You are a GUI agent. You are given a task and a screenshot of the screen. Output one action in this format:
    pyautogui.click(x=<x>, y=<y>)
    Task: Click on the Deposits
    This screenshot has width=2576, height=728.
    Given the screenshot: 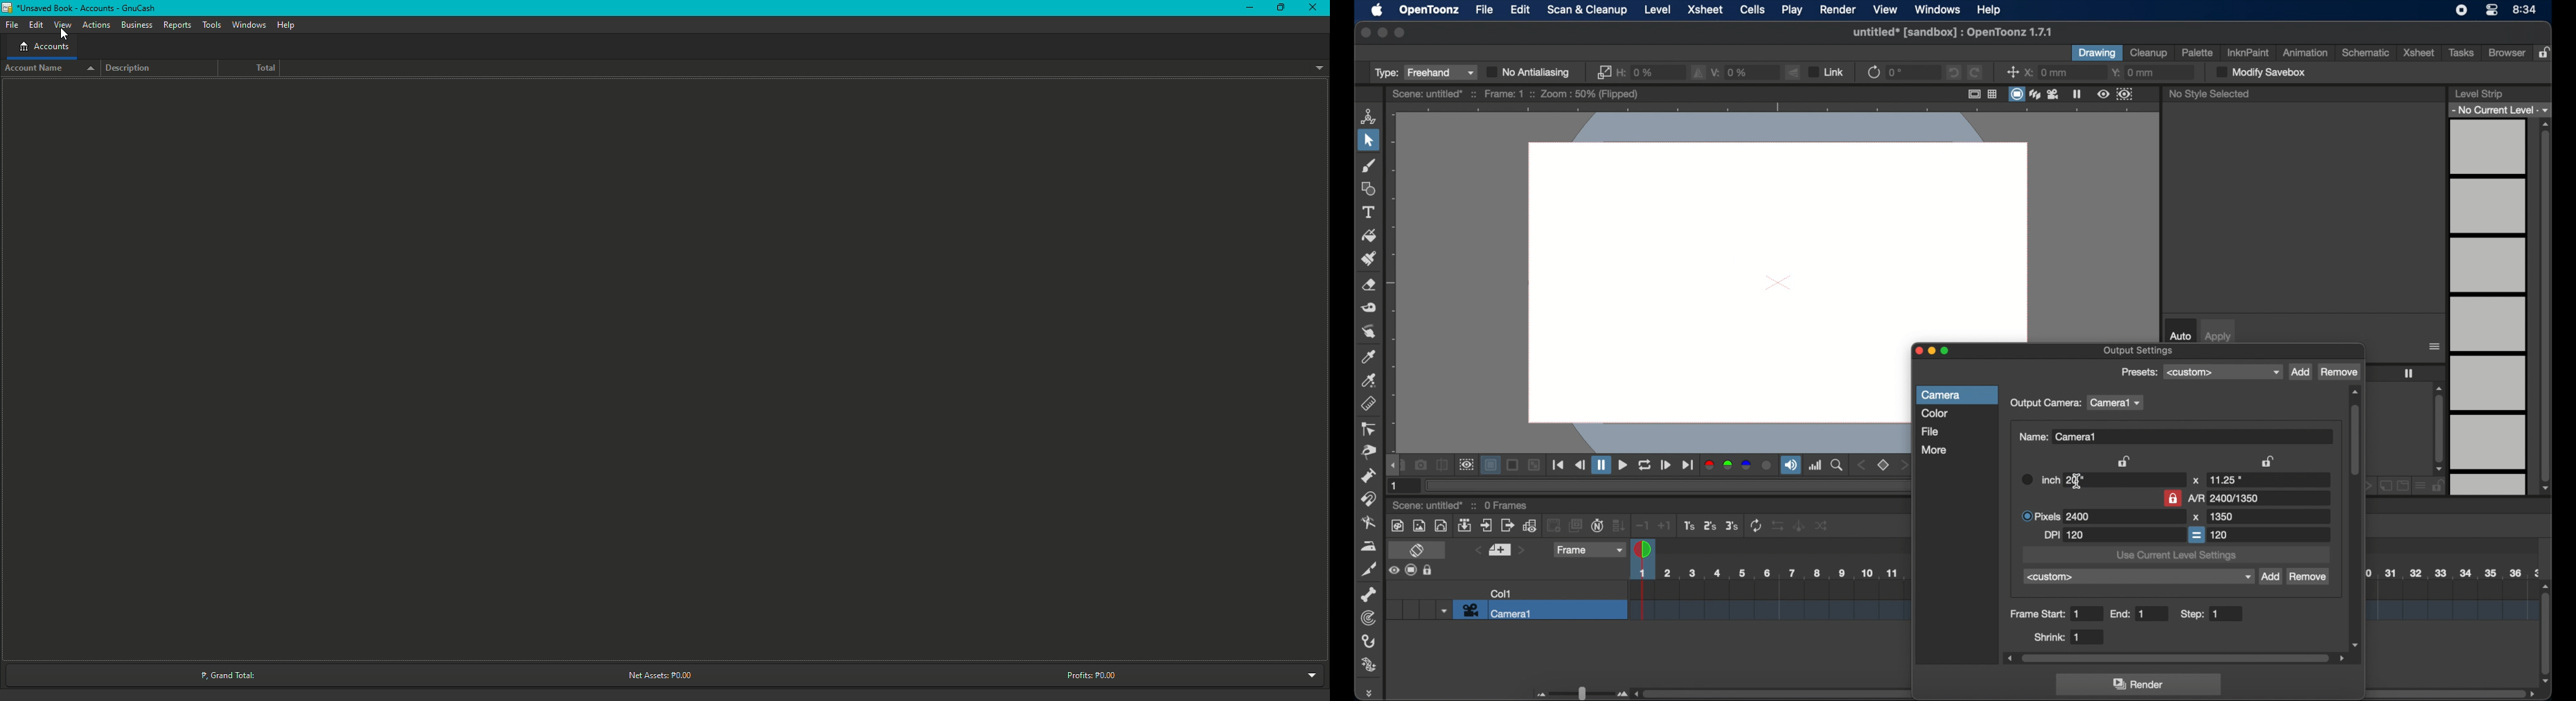 What is the action you would take?
    pyautogui.click(x=177, y=25)
    